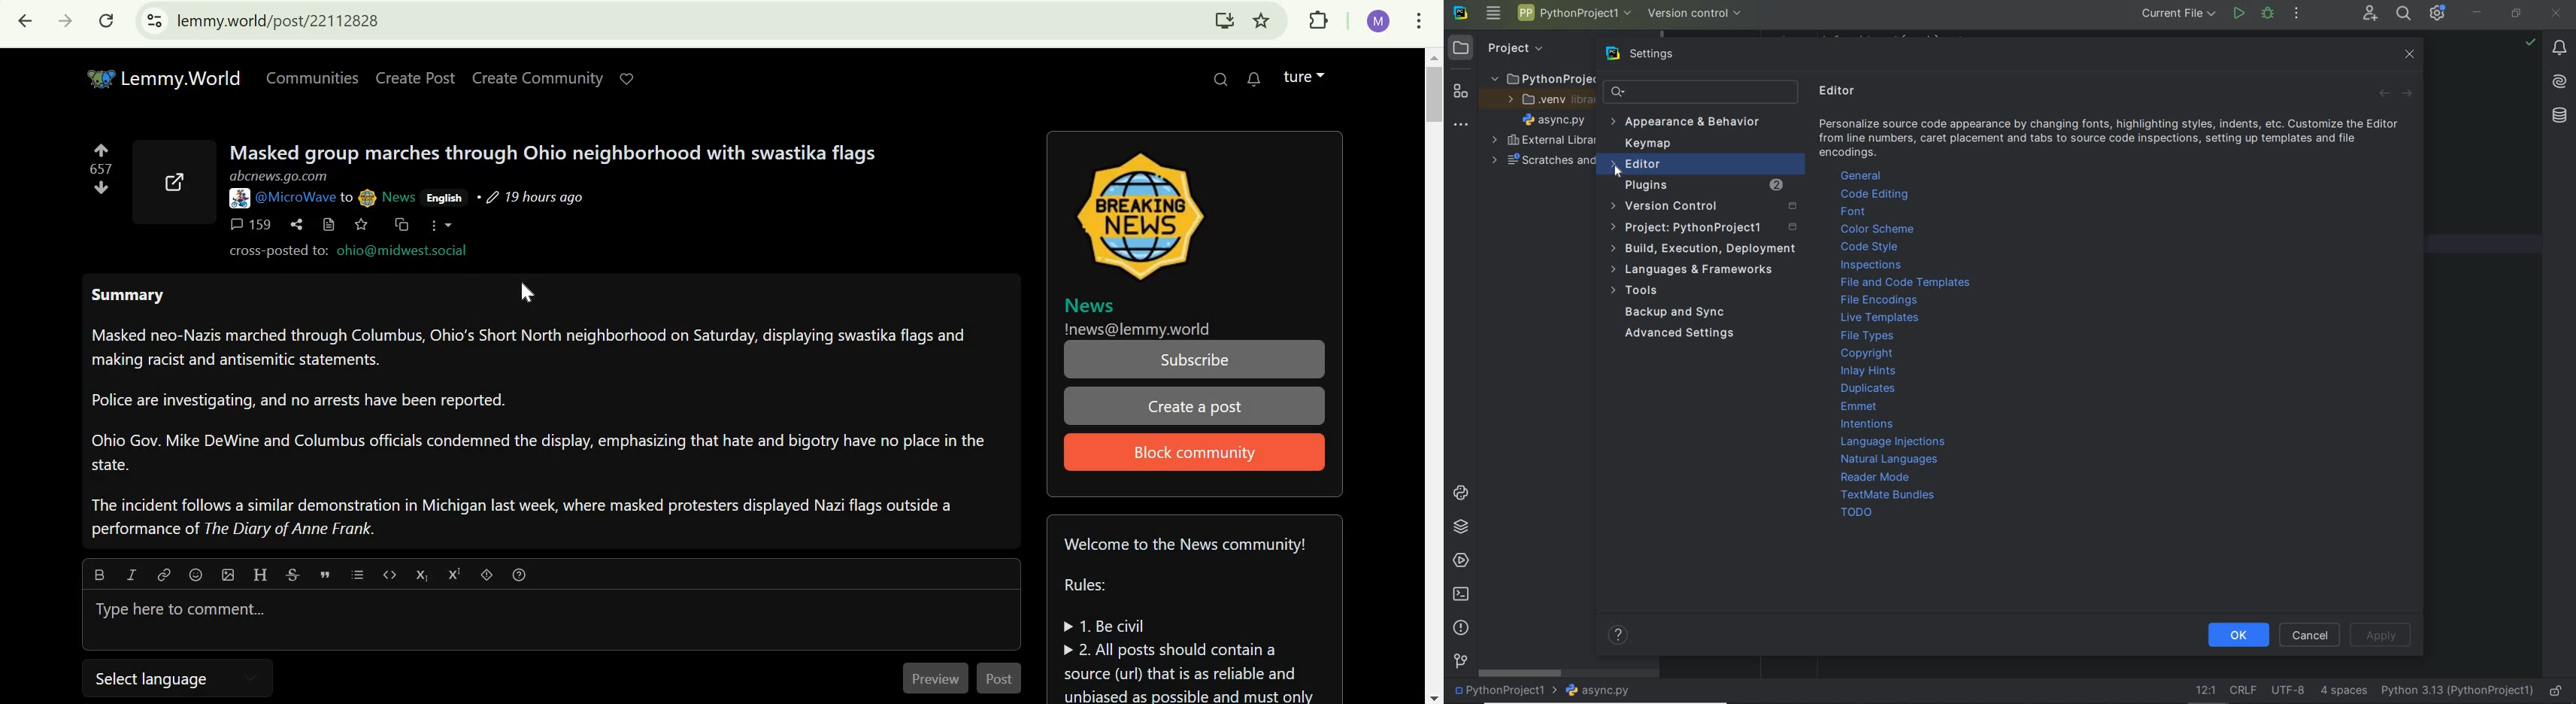  Describe the element at coordinates (1377, 22) in the screenshot. I see `google account` at that location.